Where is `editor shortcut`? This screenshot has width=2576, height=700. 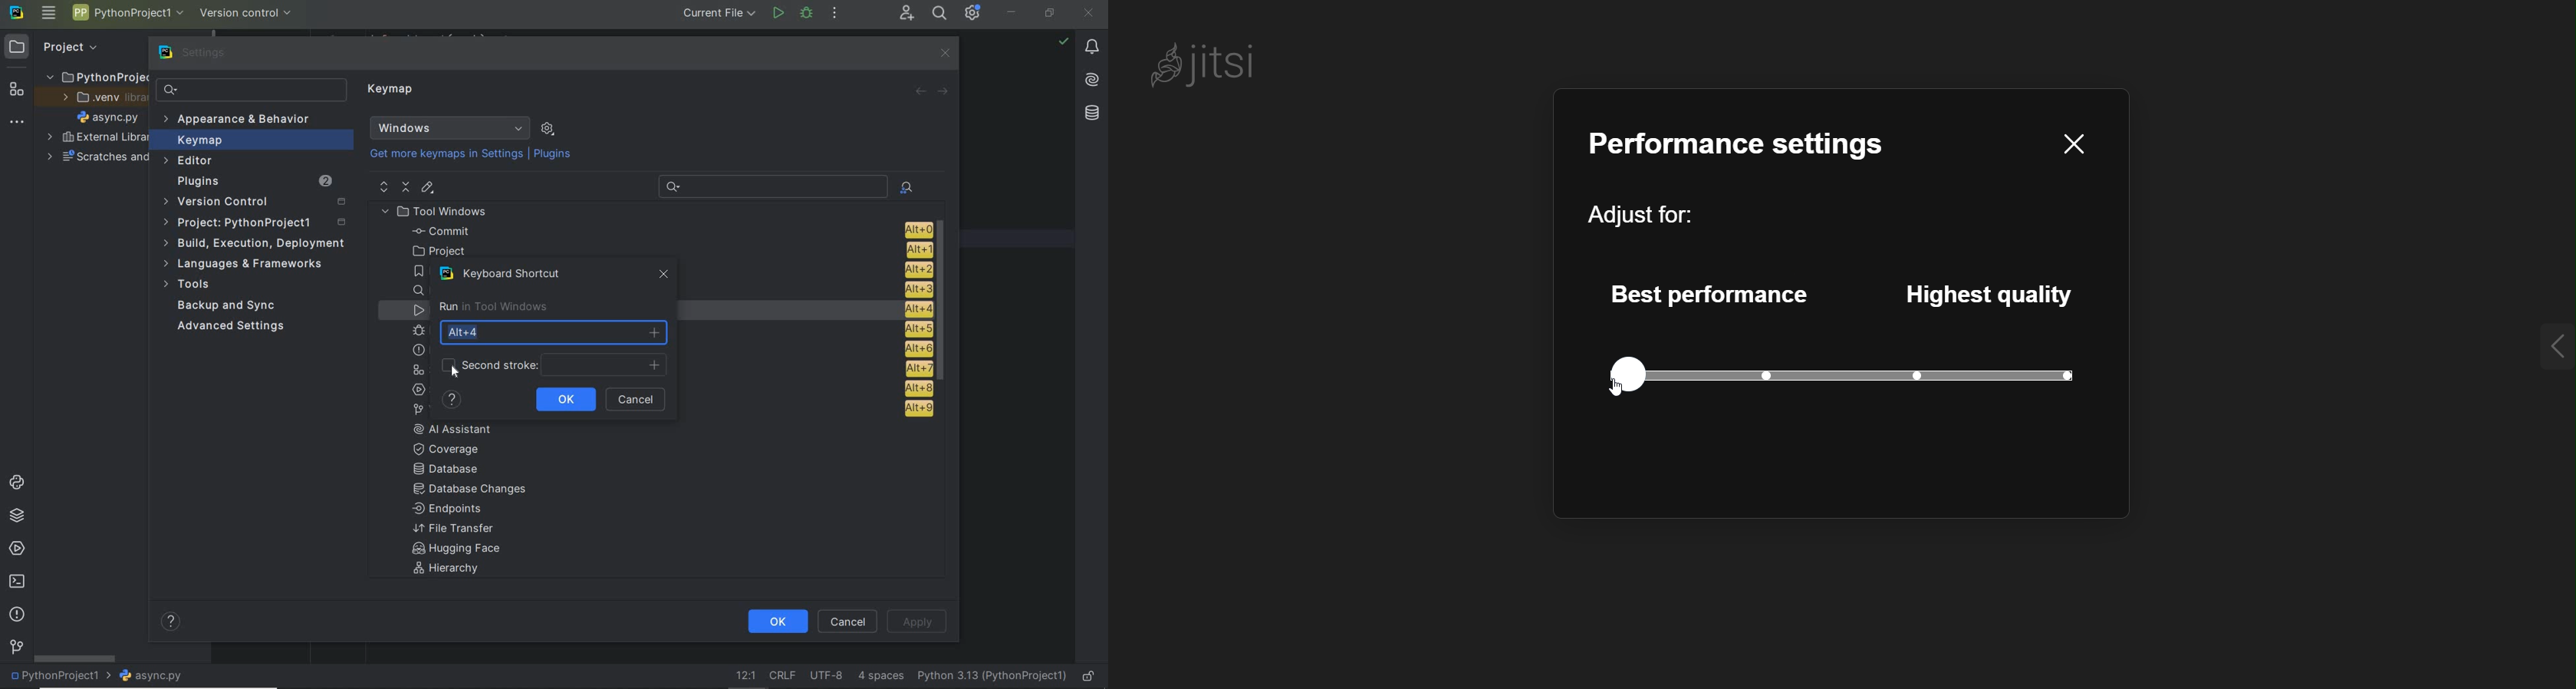
editor shortcut is located at coordinates (428, 189).